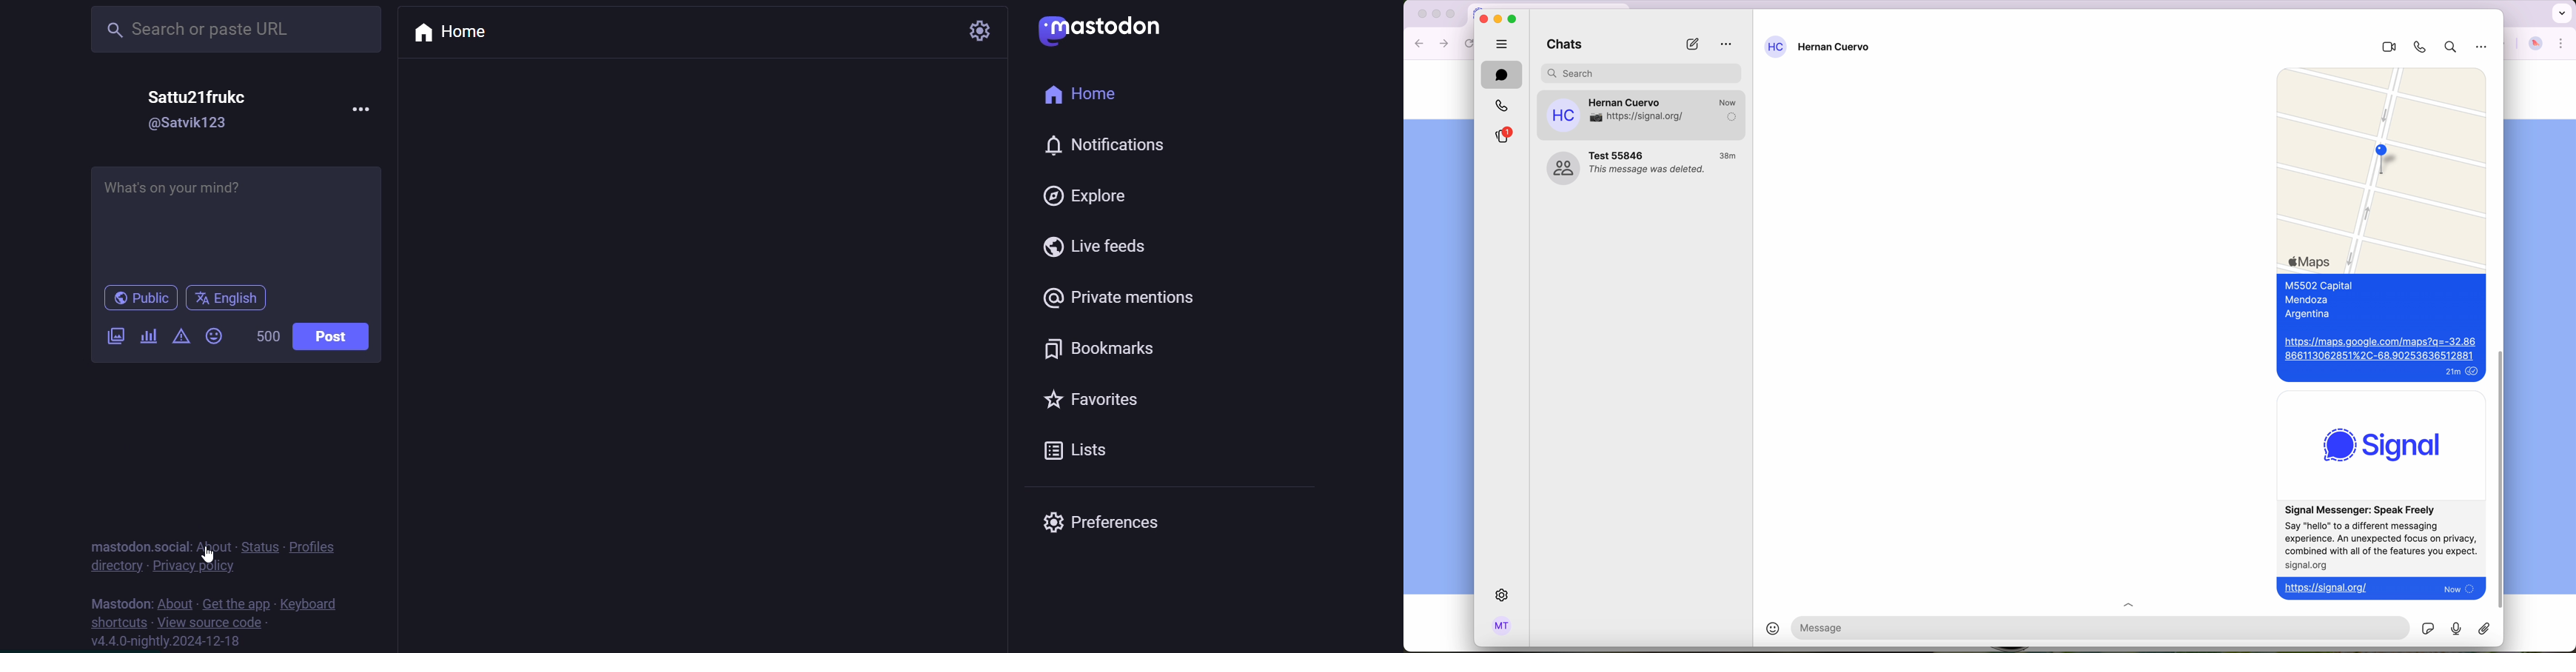 This screenshot has width=2576, height=672. What do you see at coordinates (1096, 247) in the screenshot?
I see `live feed` at bounding box center [1096, 247].